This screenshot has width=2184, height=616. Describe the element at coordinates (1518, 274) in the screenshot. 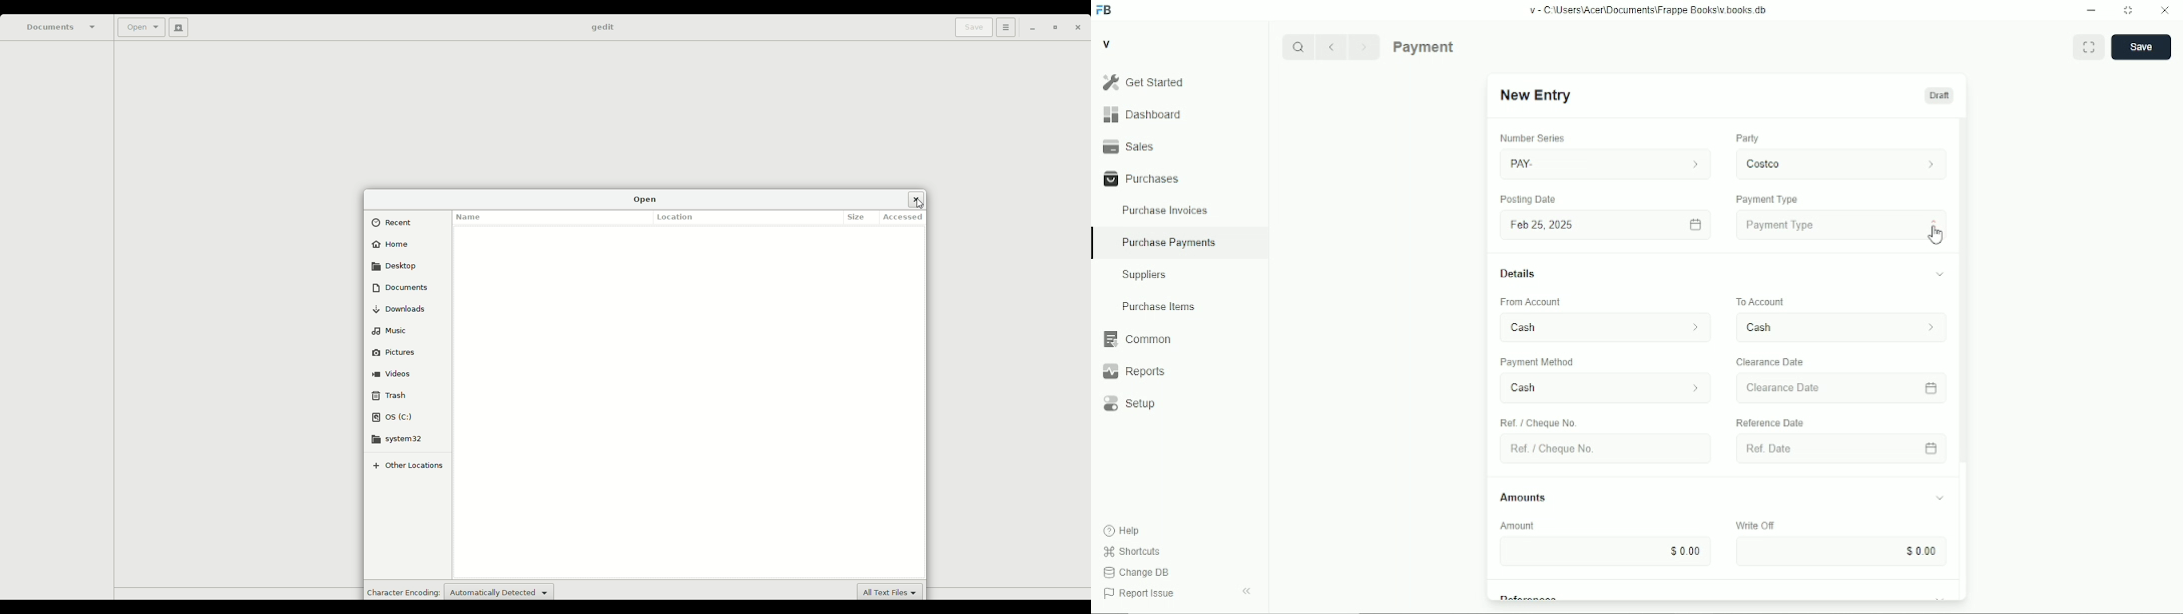

I see `Details` at that location.